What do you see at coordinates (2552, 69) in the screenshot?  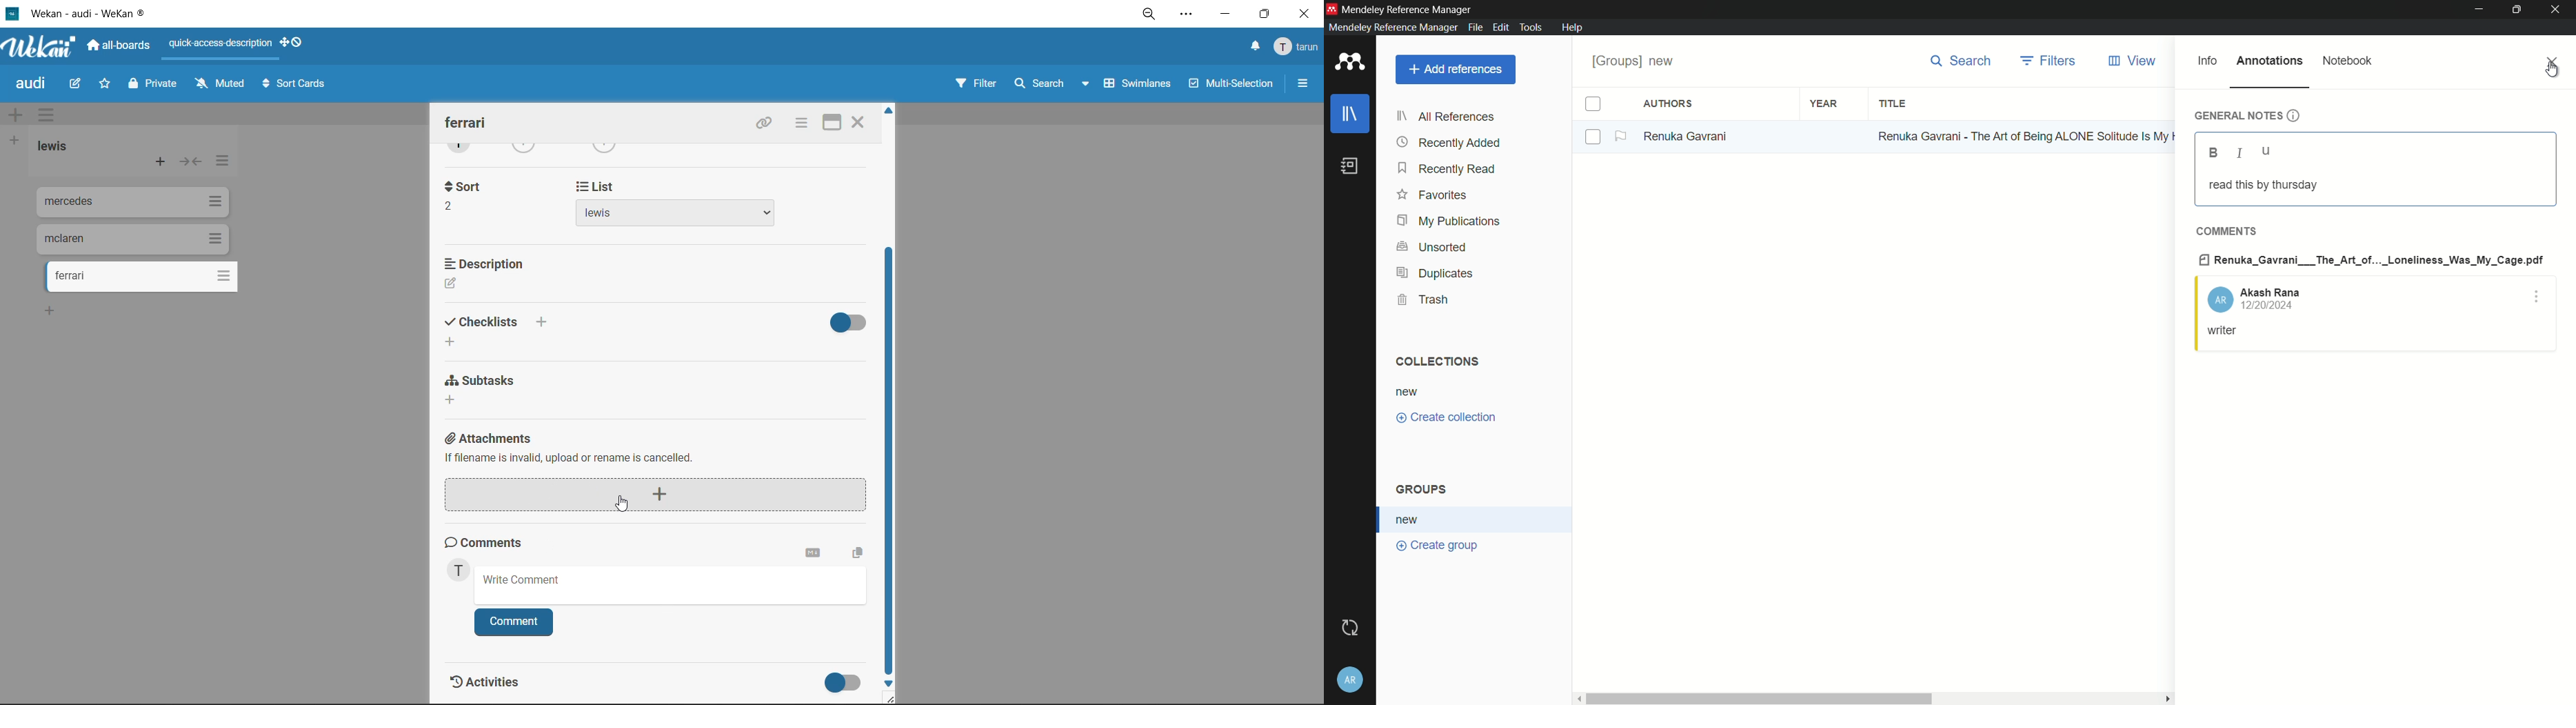 I see `cursor` at bounding box center [2552, 69].